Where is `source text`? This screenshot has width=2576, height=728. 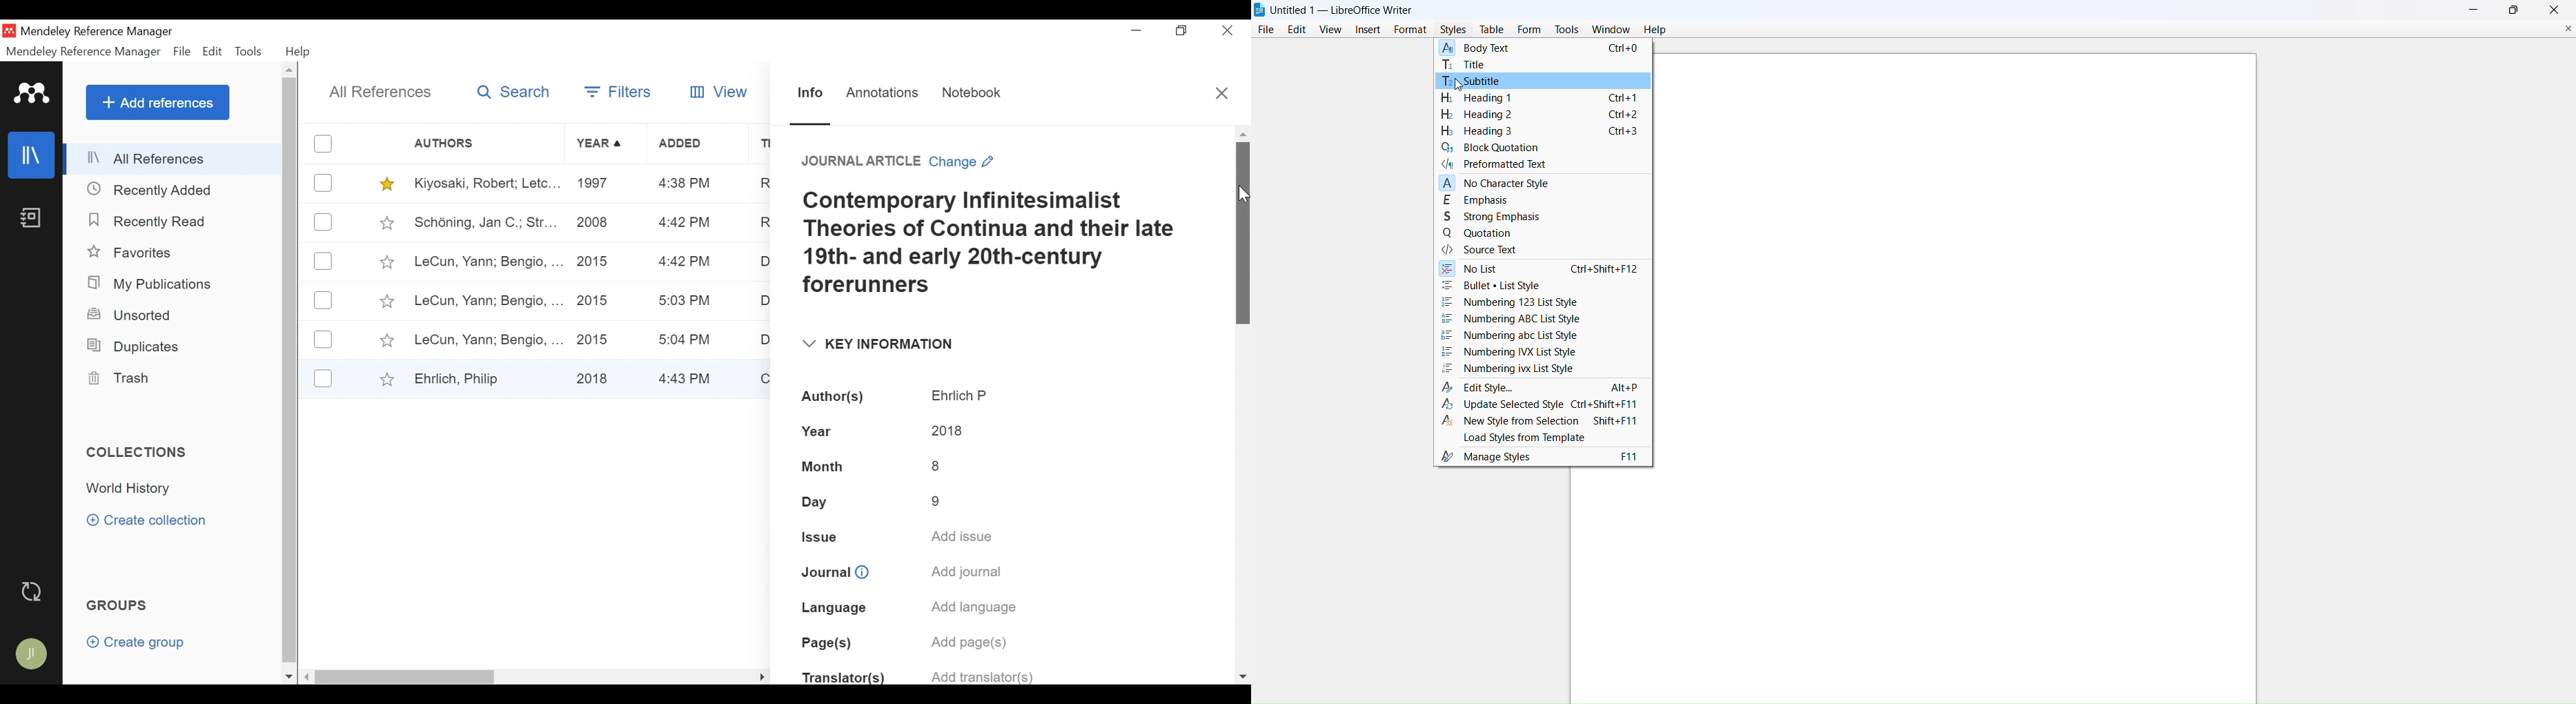 source text is located at coordinates (1479, 251).